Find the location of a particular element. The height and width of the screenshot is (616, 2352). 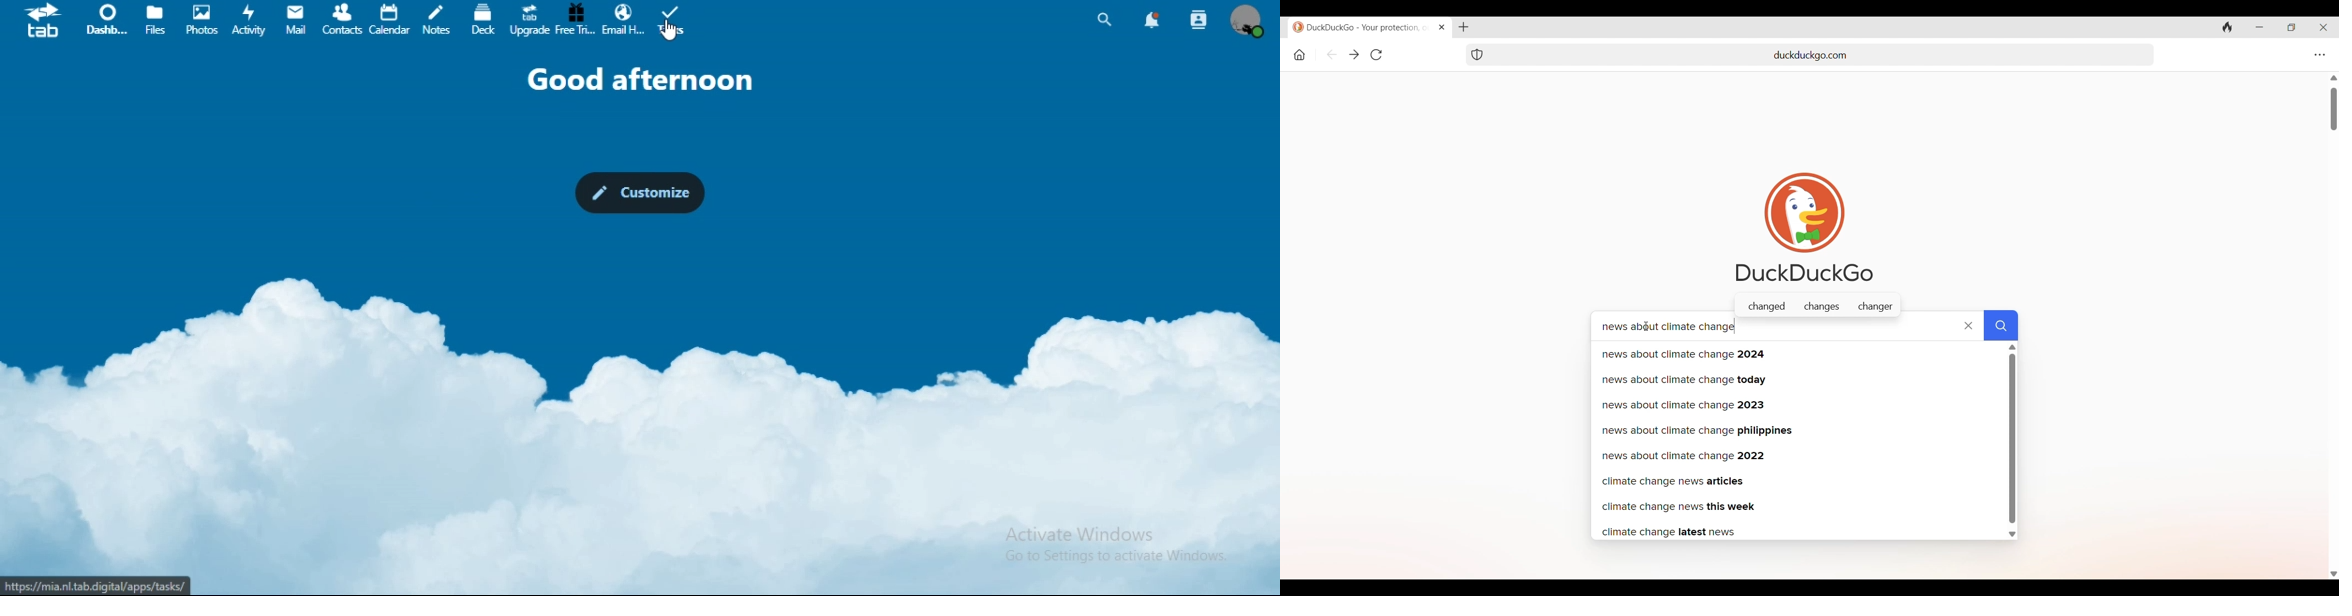

Cursor is located at coordinates (1647, 326).